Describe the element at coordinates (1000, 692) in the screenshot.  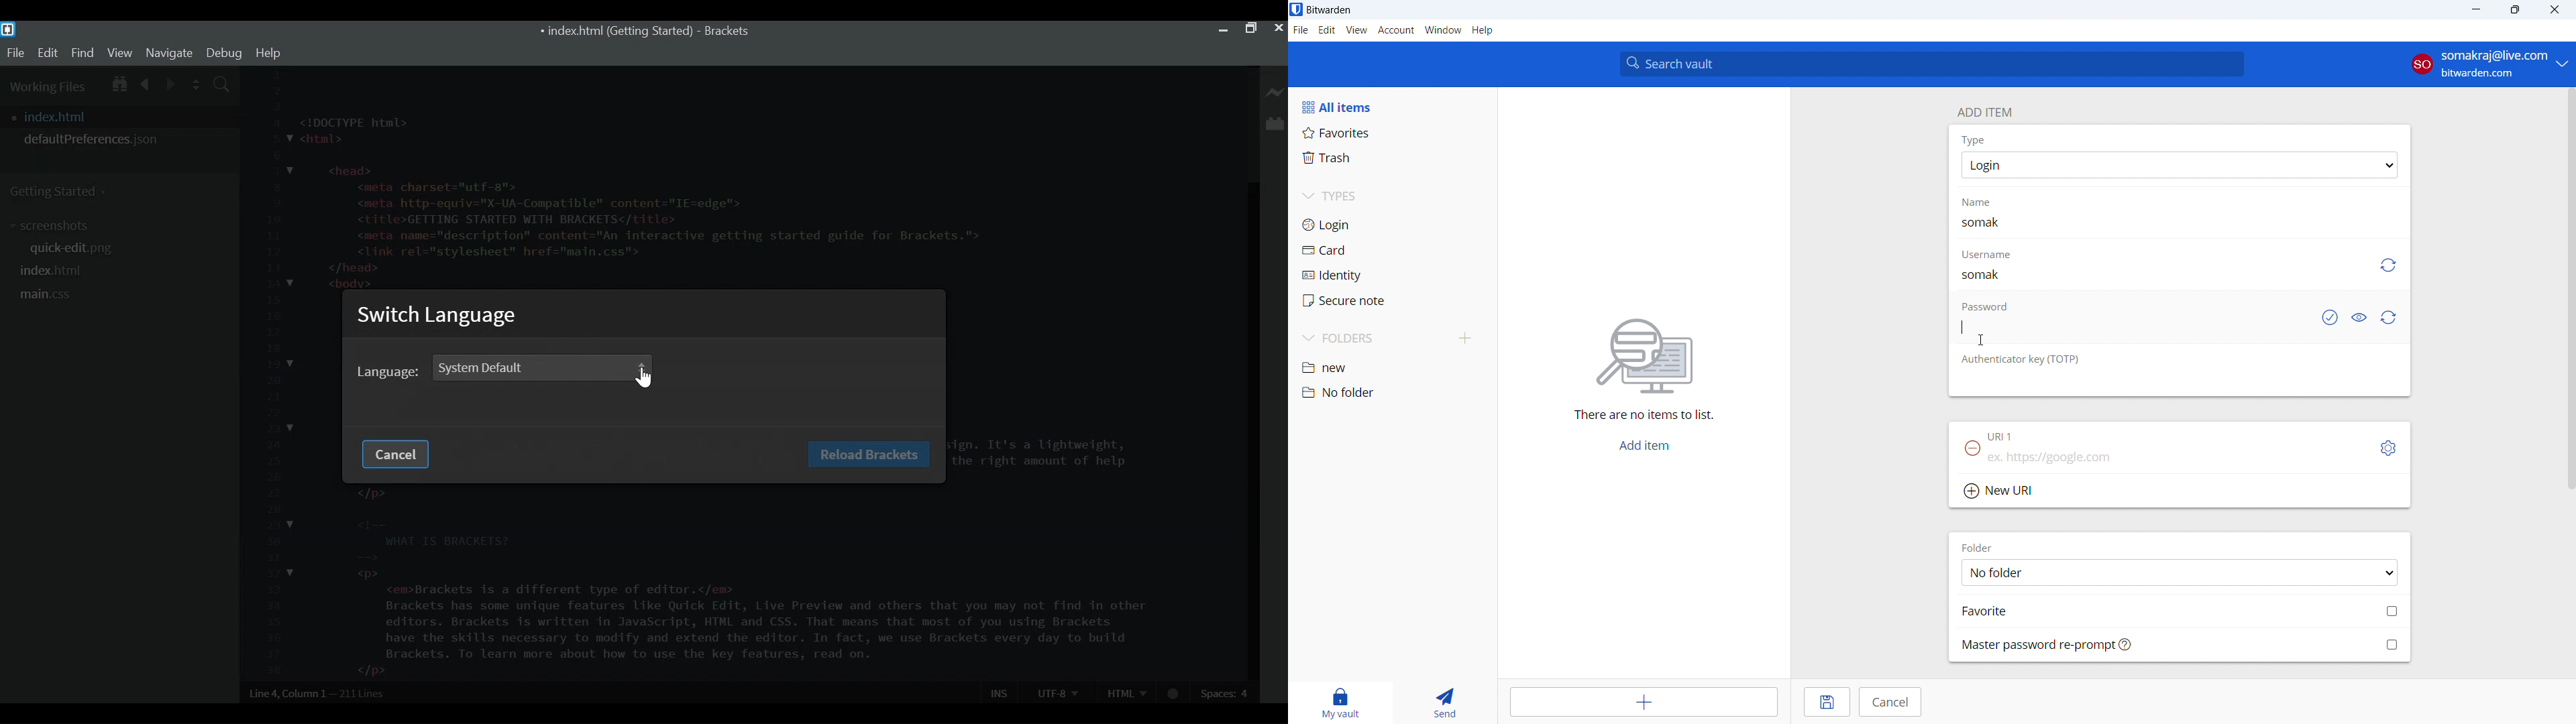
I see `Ins` at that location.